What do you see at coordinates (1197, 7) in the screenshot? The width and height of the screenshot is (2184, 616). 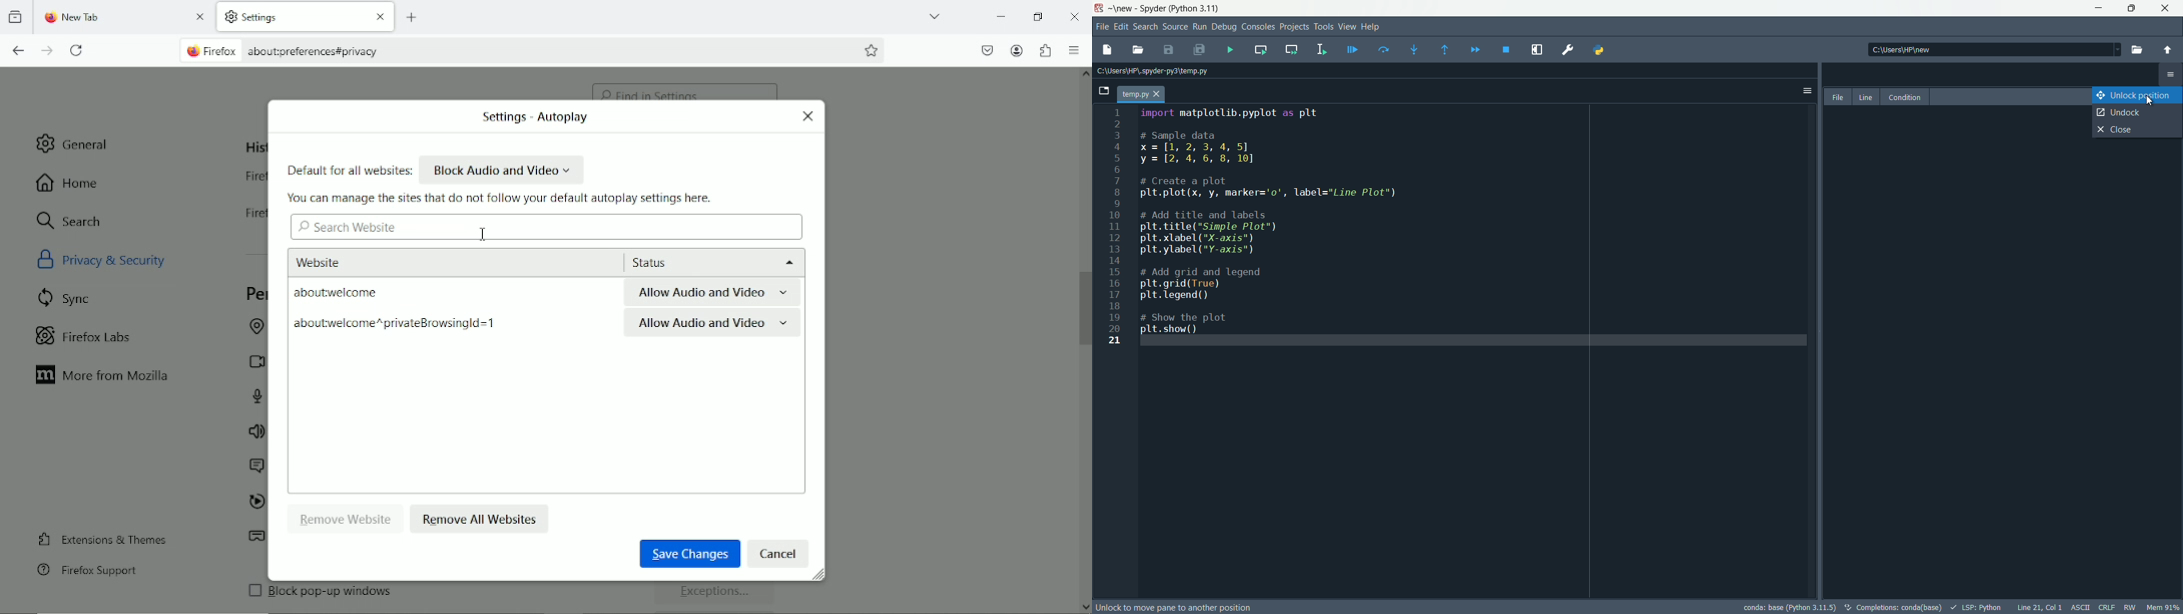 I see `python 3.11` at bounding box center [1197, 7].